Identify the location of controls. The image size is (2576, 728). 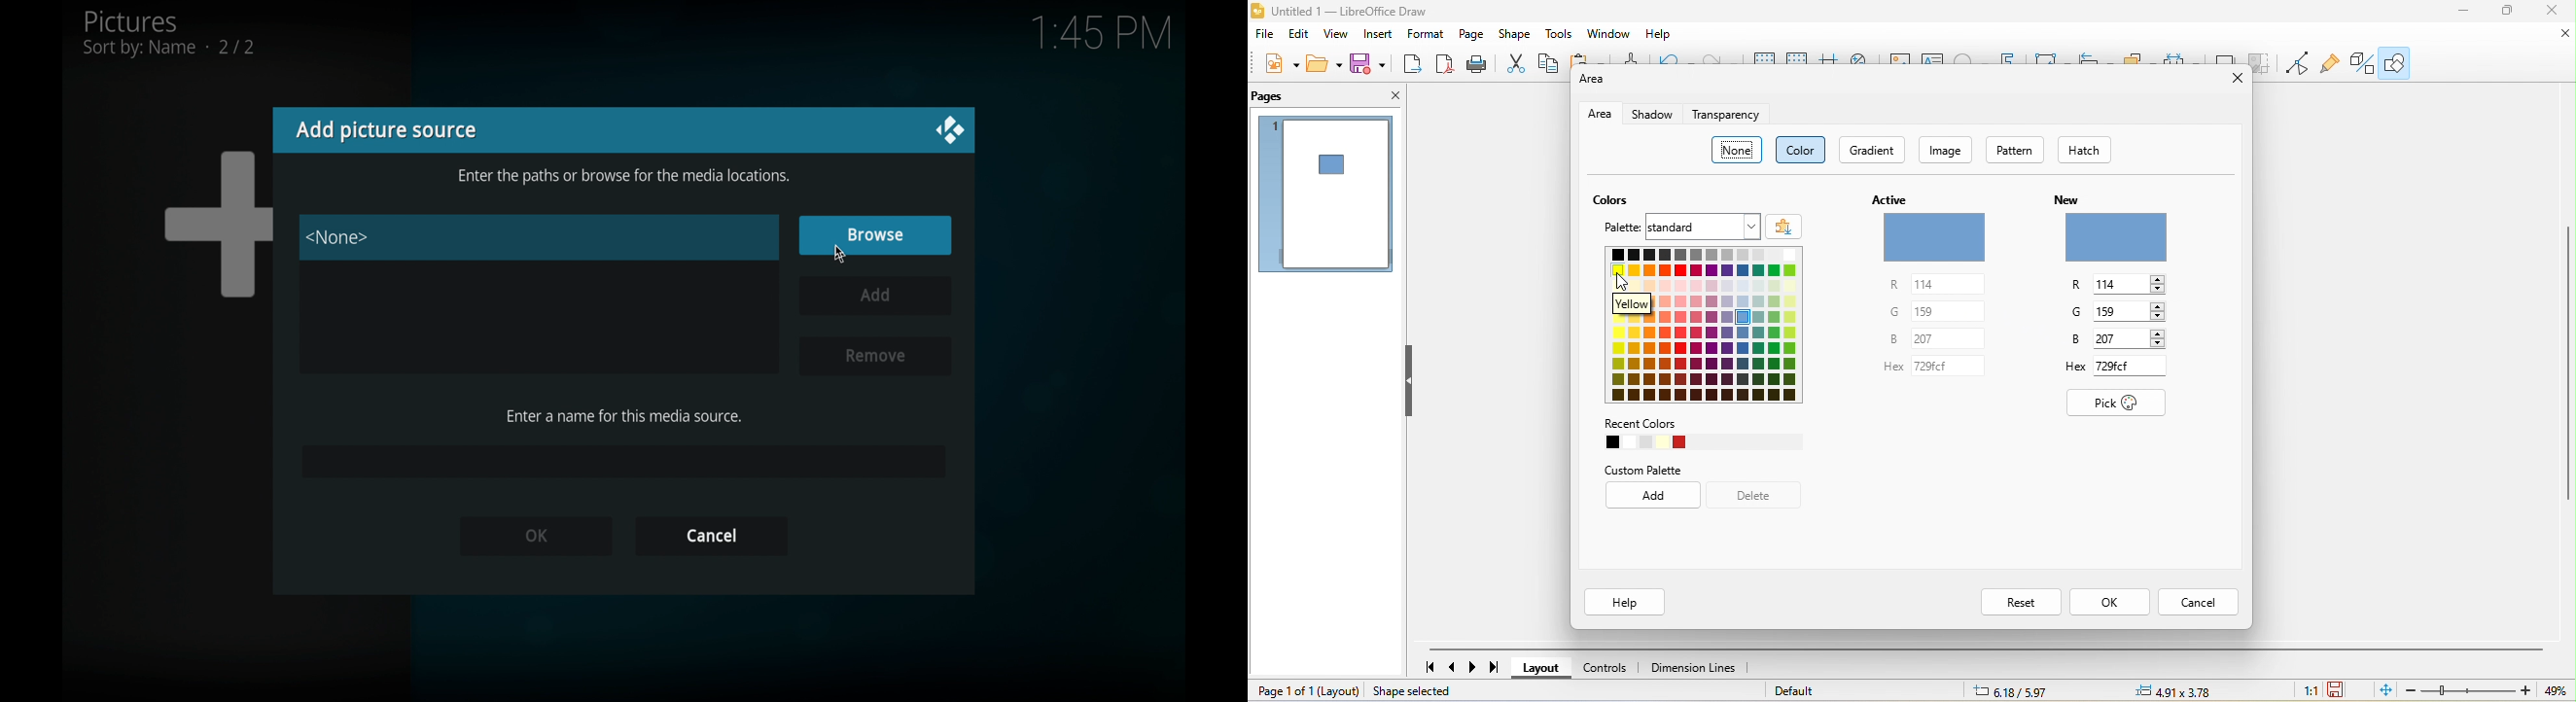
(1611, 665).